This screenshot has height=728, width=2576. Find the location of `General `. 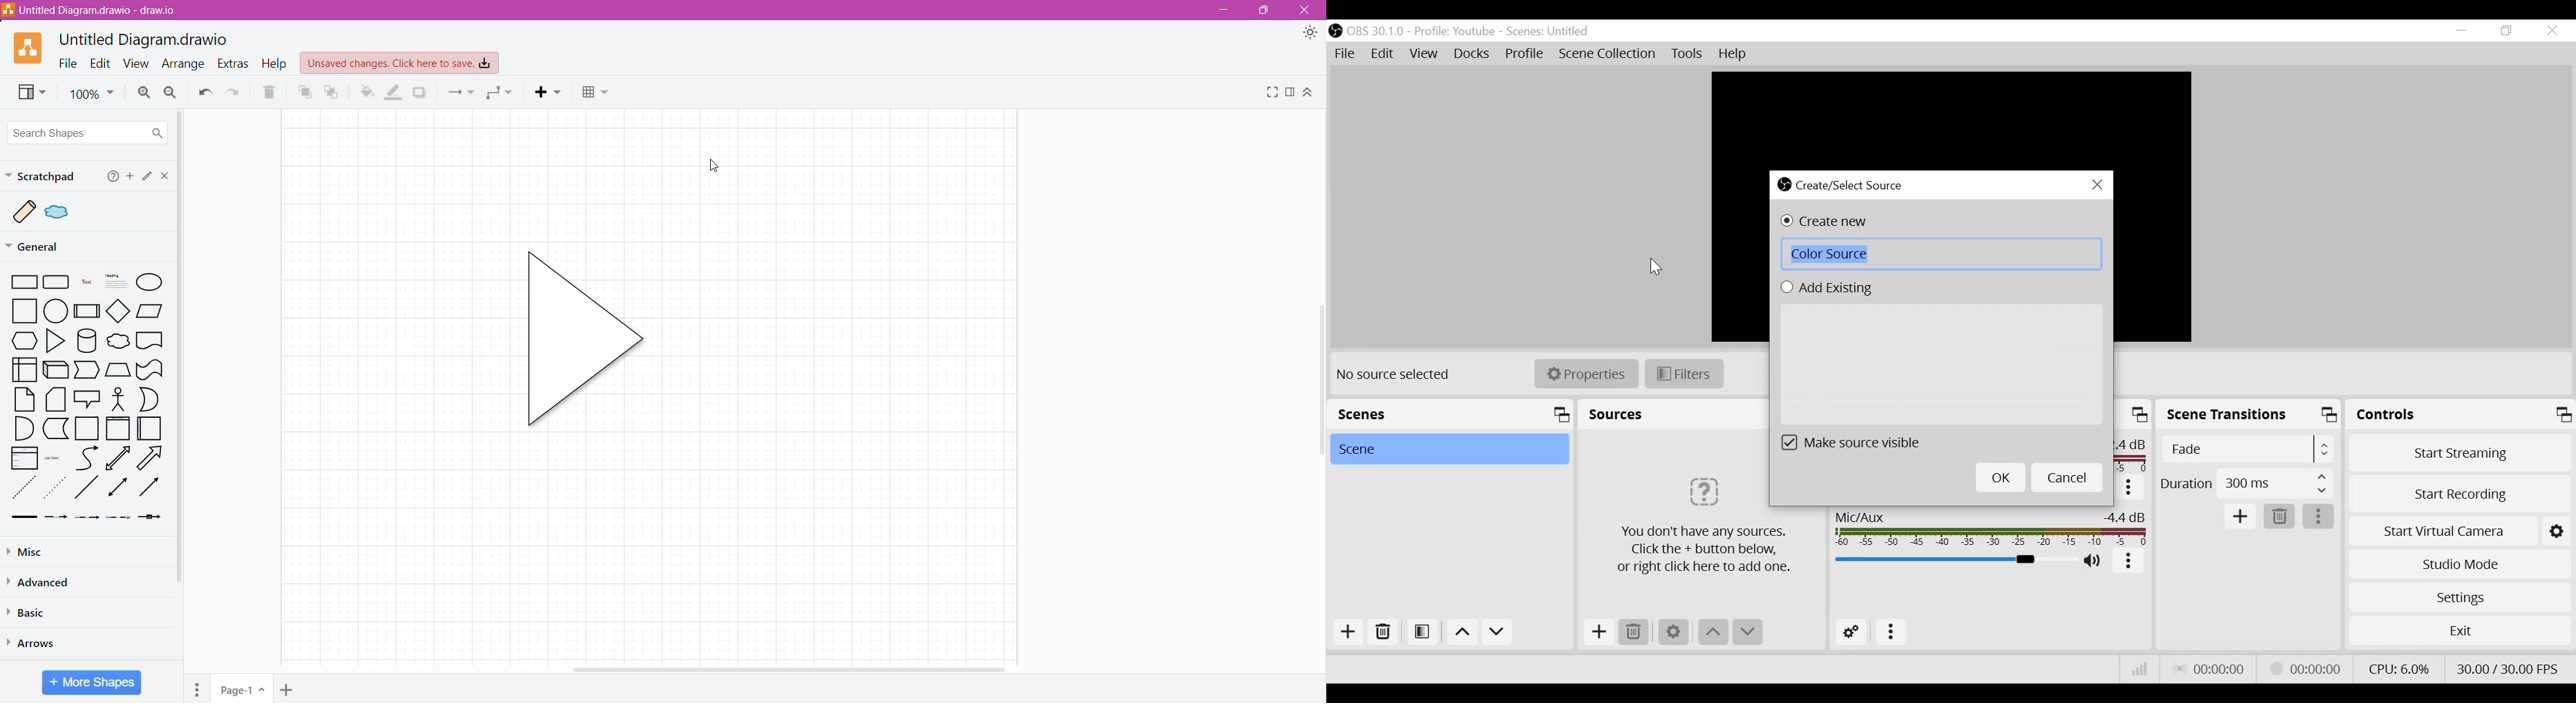

General  is located at coordinates (43, 247).